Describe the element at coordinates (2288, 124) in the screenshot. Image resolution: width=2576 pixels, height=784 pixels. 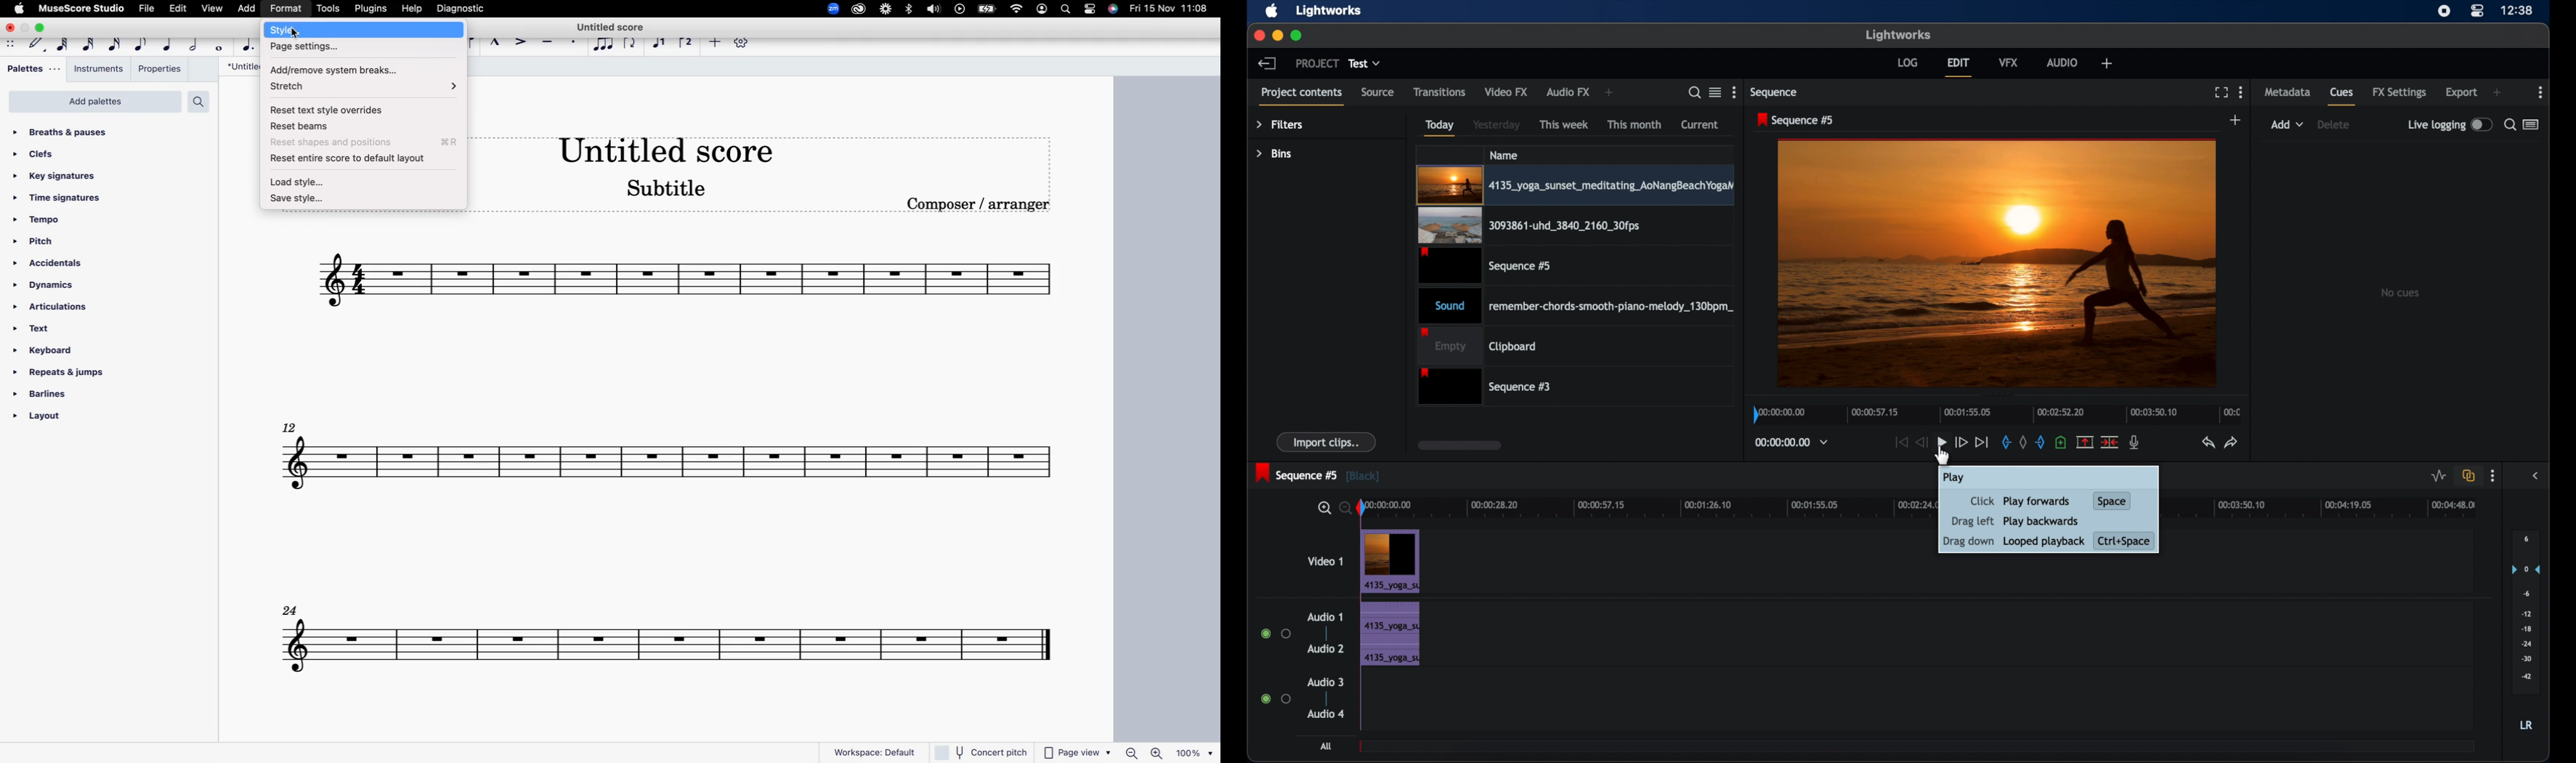
I see `add dropdown` at that location.